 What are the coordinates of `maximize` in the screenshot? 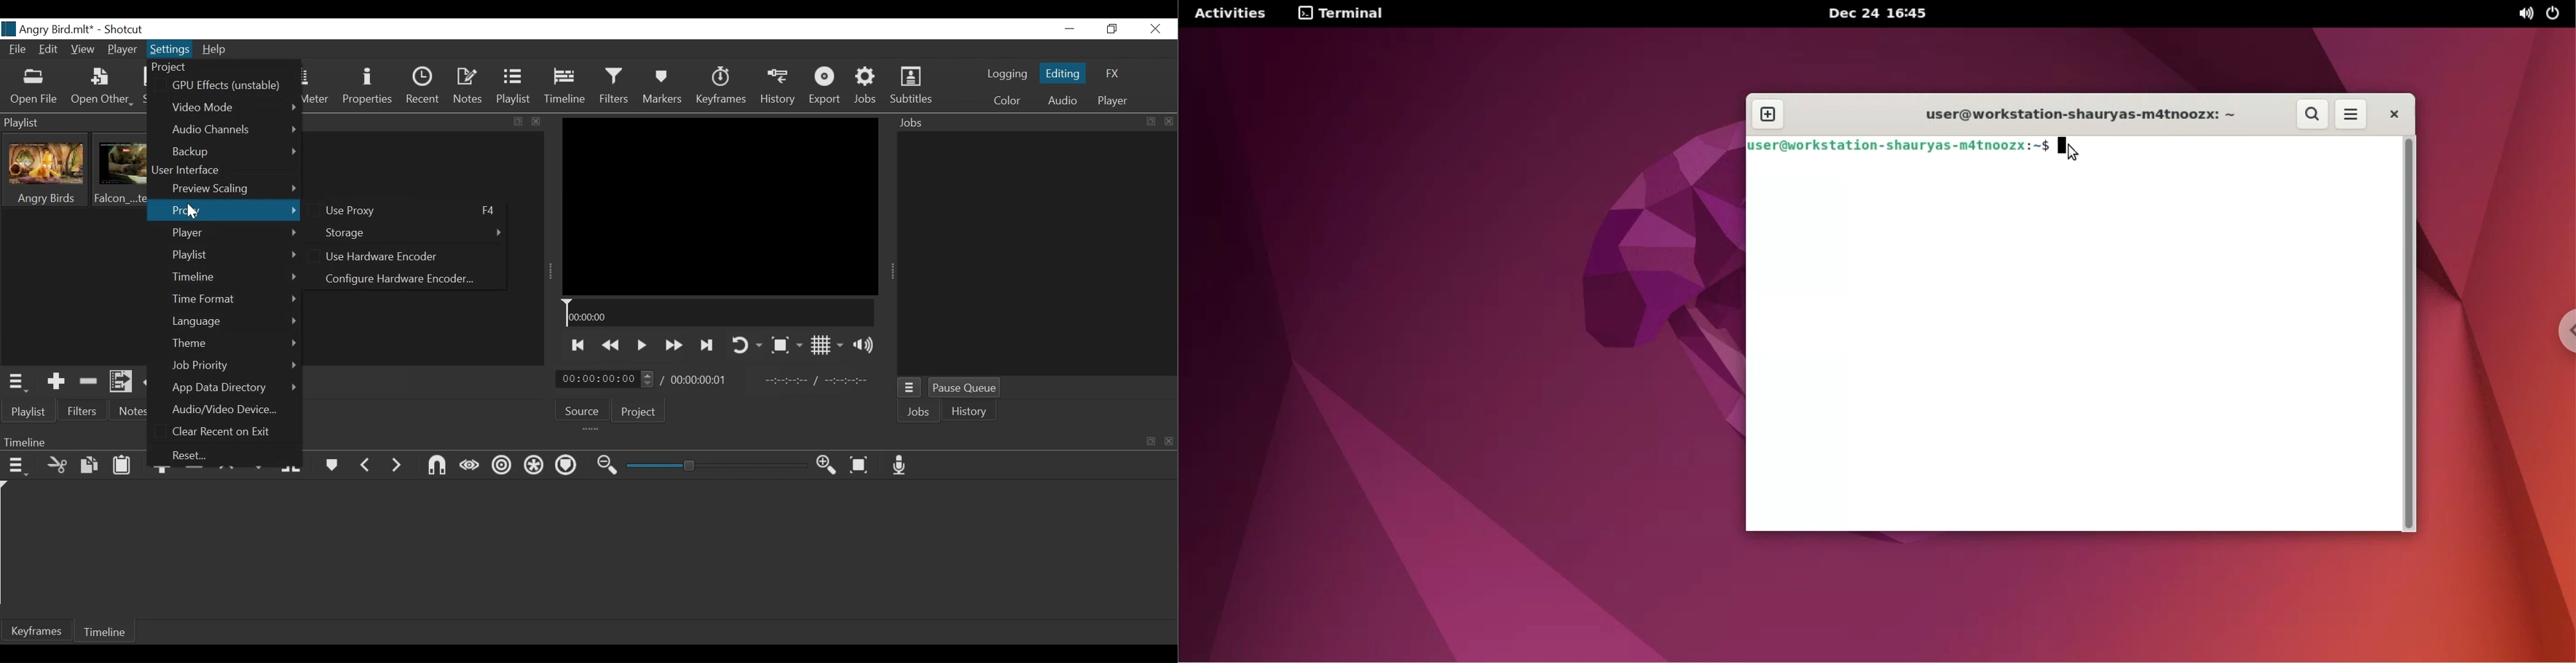 It's located at (1155, 440).